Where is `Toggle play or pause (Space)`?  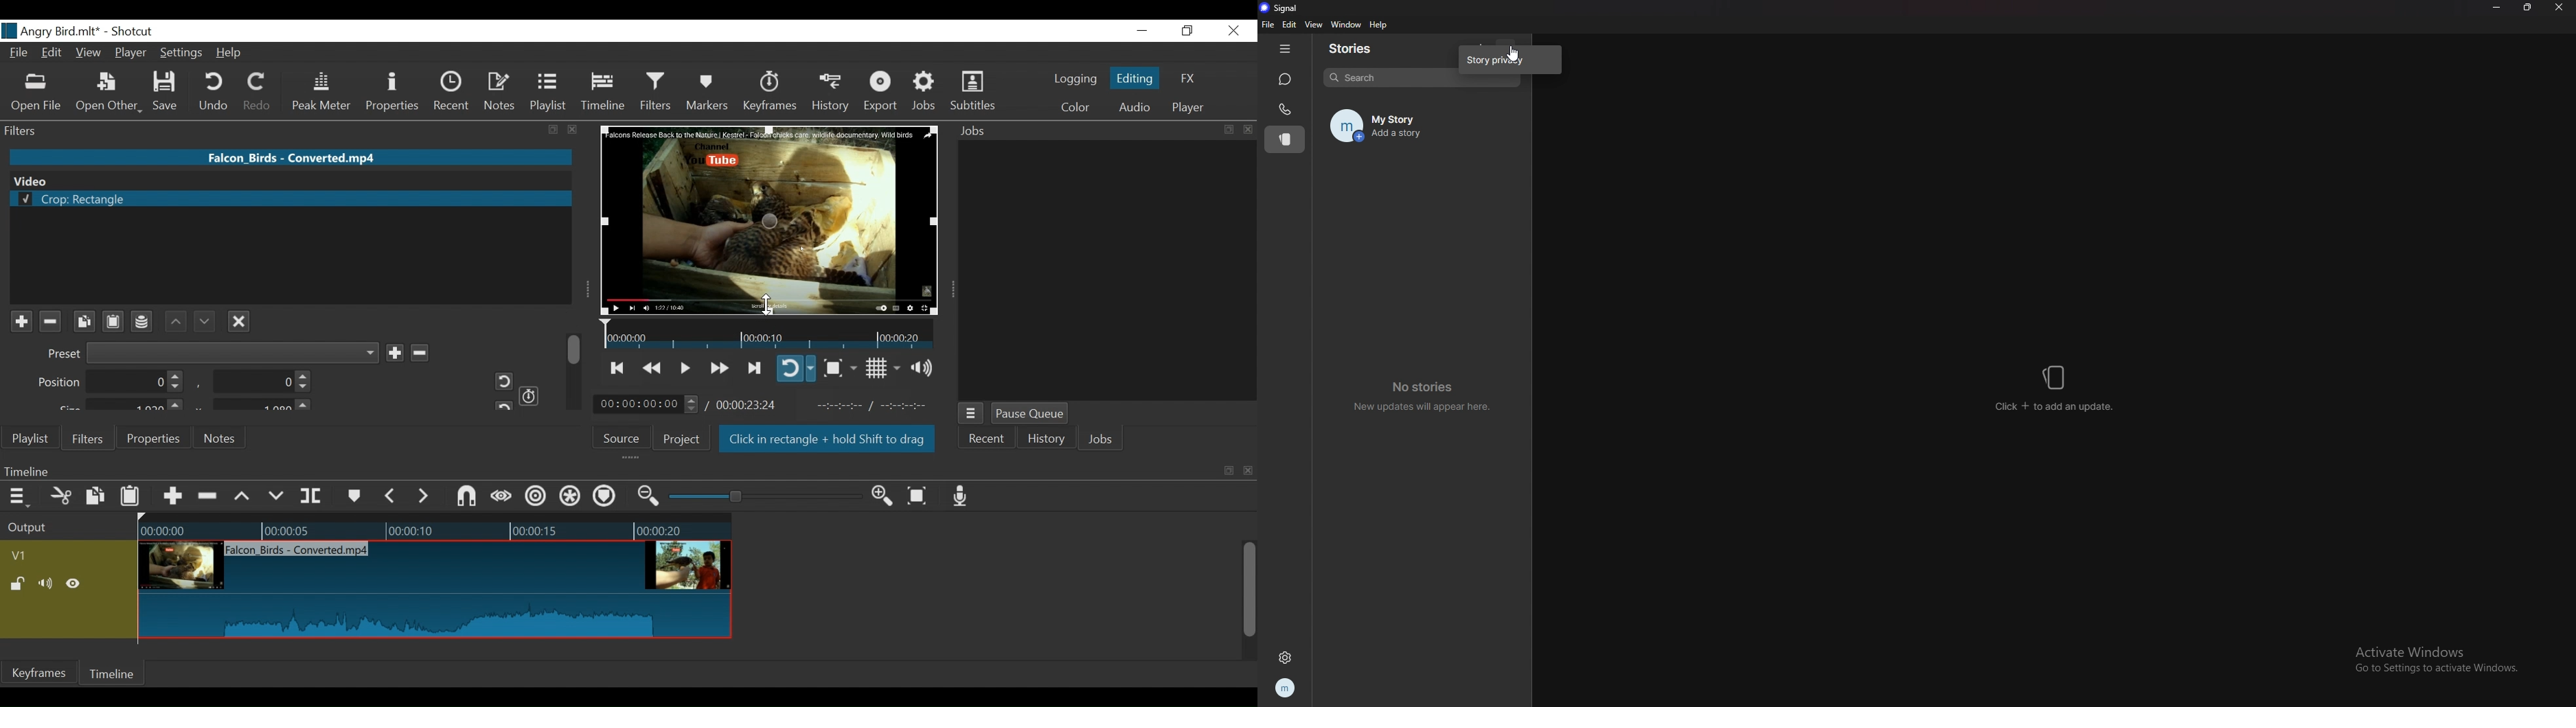 Toggle play or pause (Space) is located at coordinates (683, 369).